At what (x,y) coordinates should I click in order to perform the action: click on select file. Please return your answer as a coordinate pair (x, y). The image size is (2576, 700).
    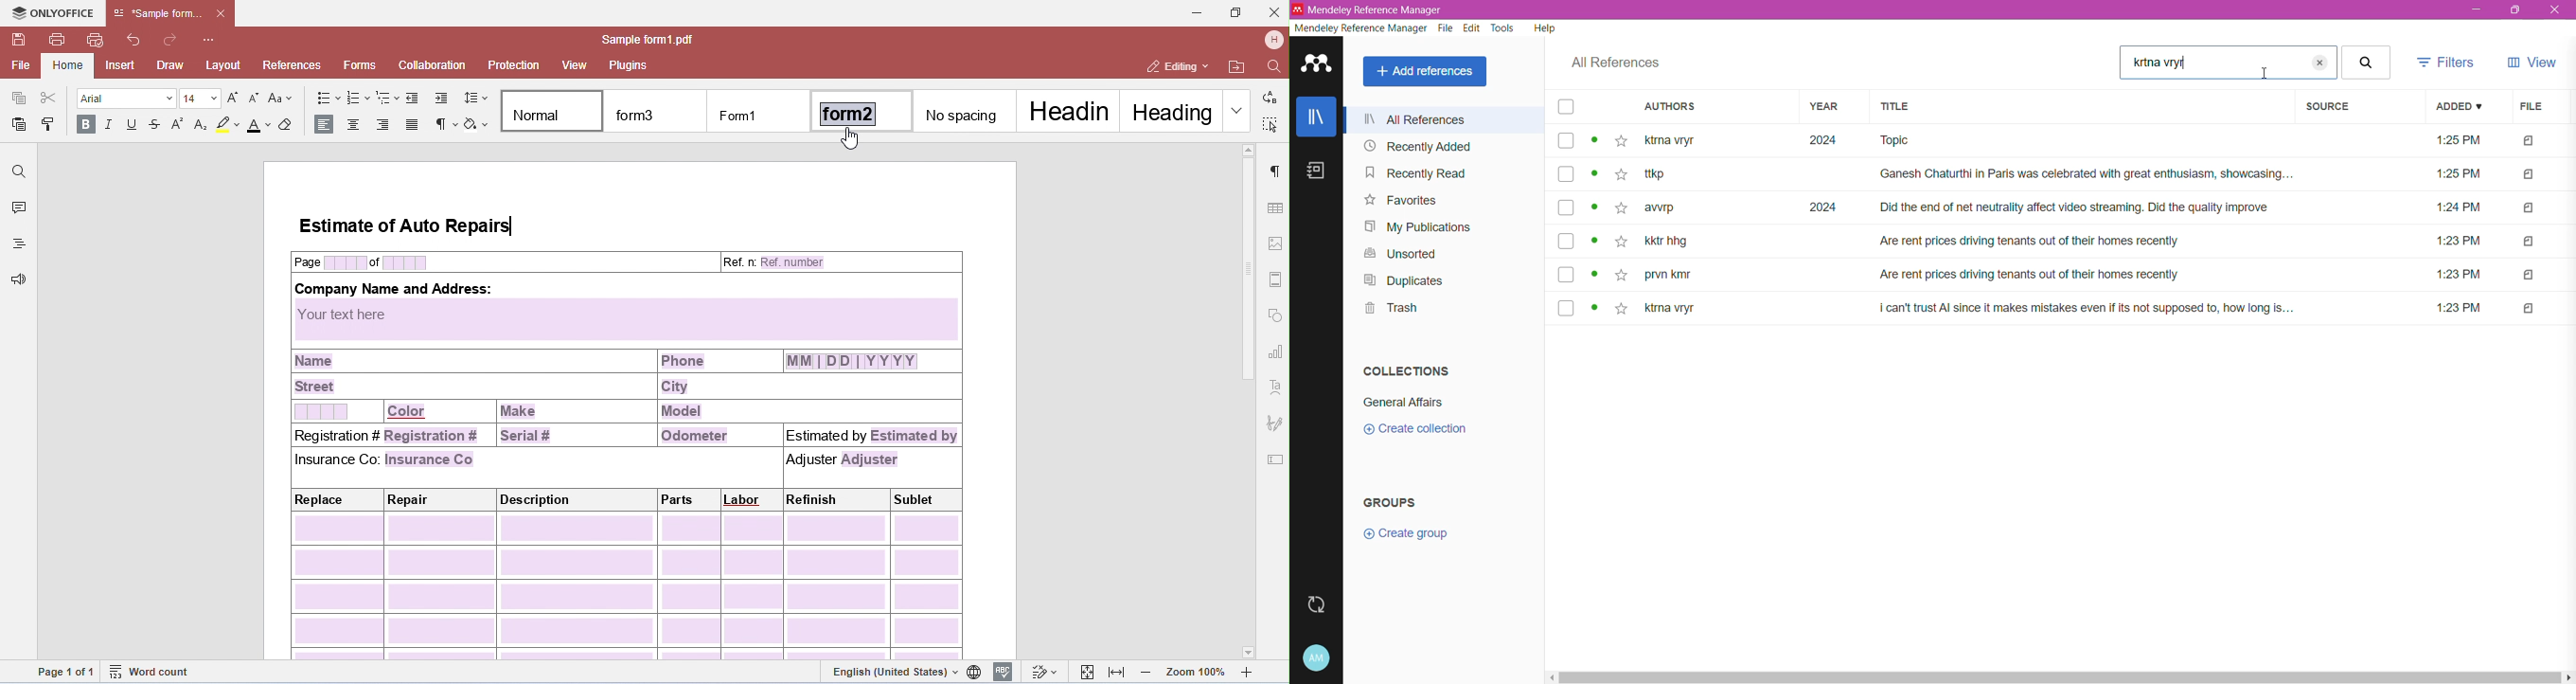
    Looking at the image, I should click on (1566, 242).